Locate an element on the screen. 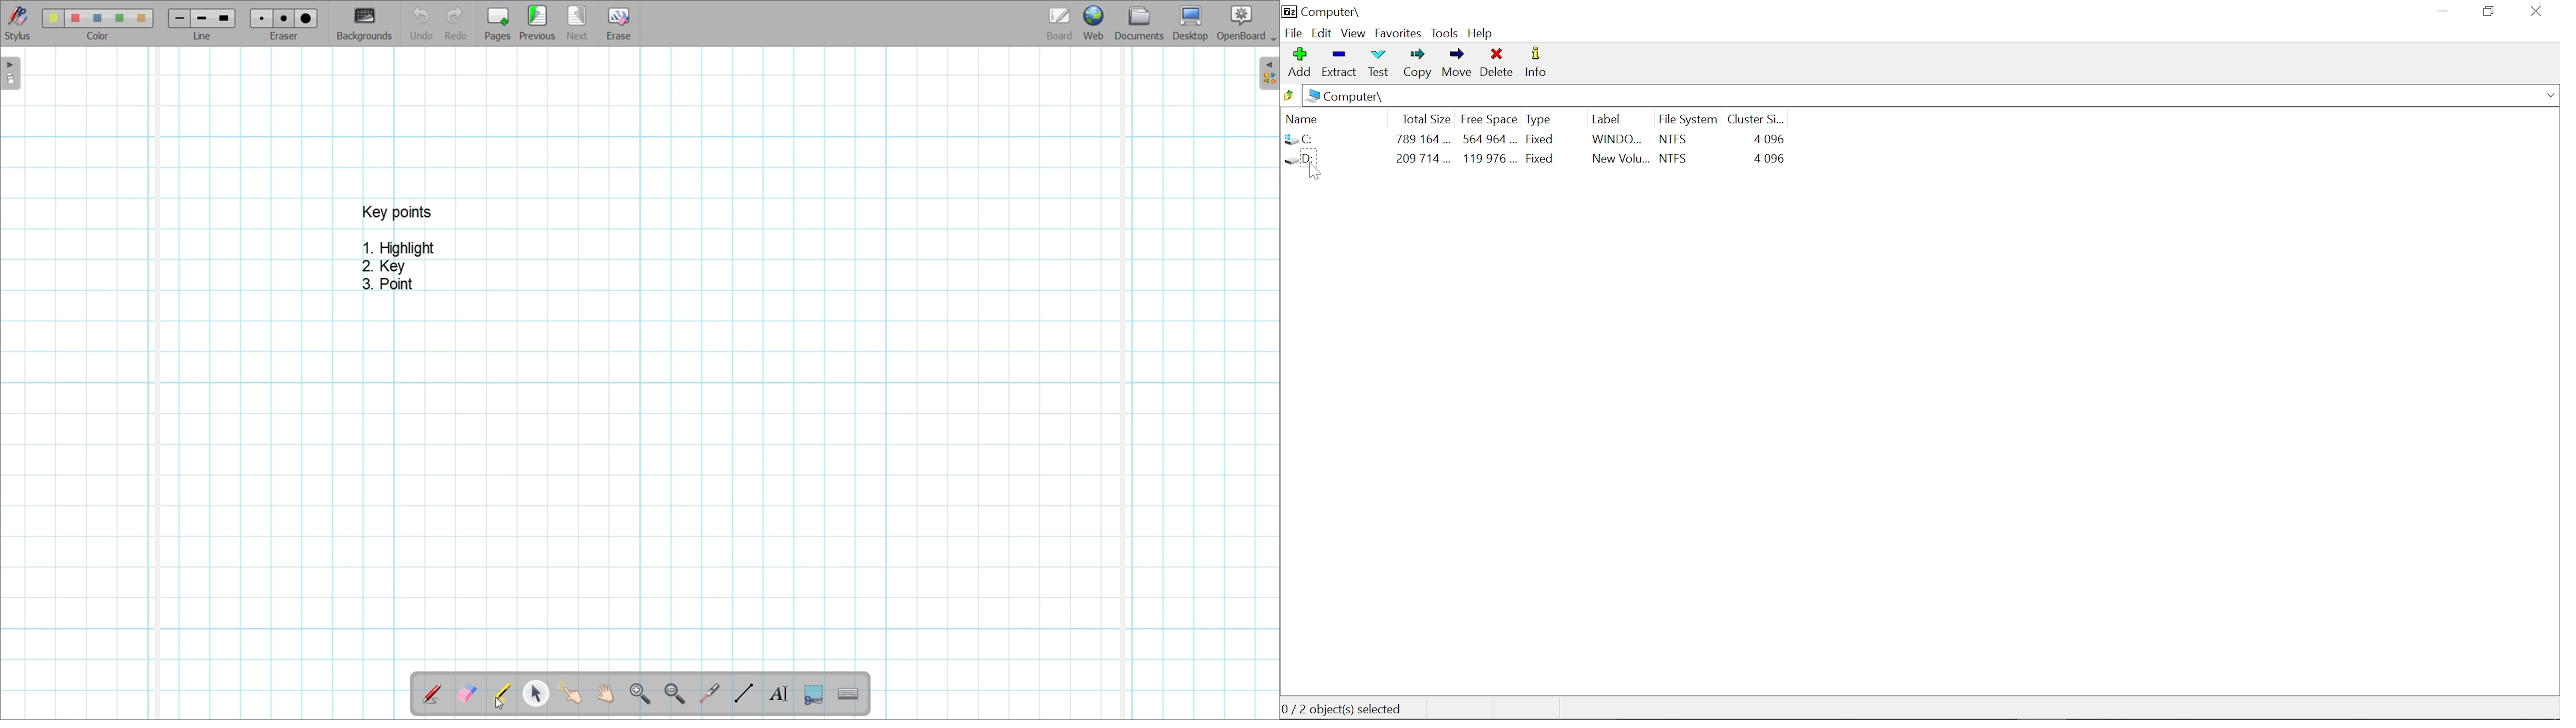  Eraser 1 is located at coordinates (261, 18).